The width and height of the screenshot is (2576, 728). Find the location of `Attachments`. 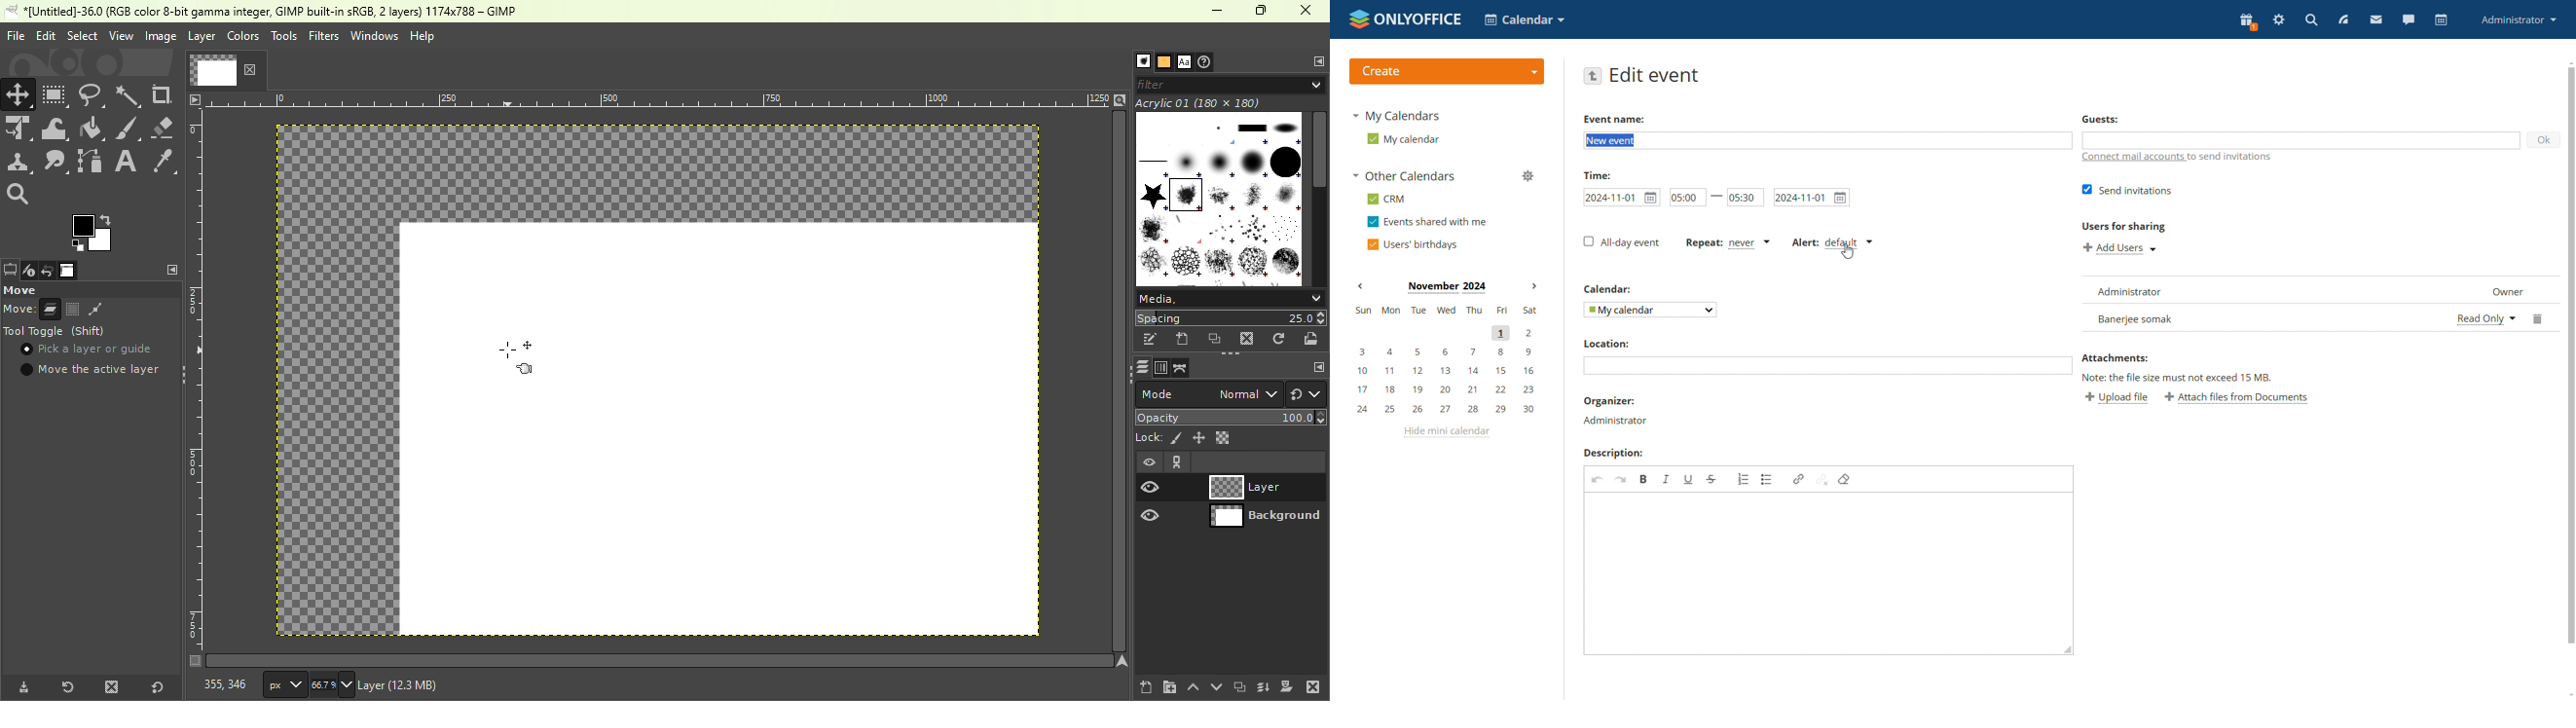

Attachments is located at coordinates (2116, 358).